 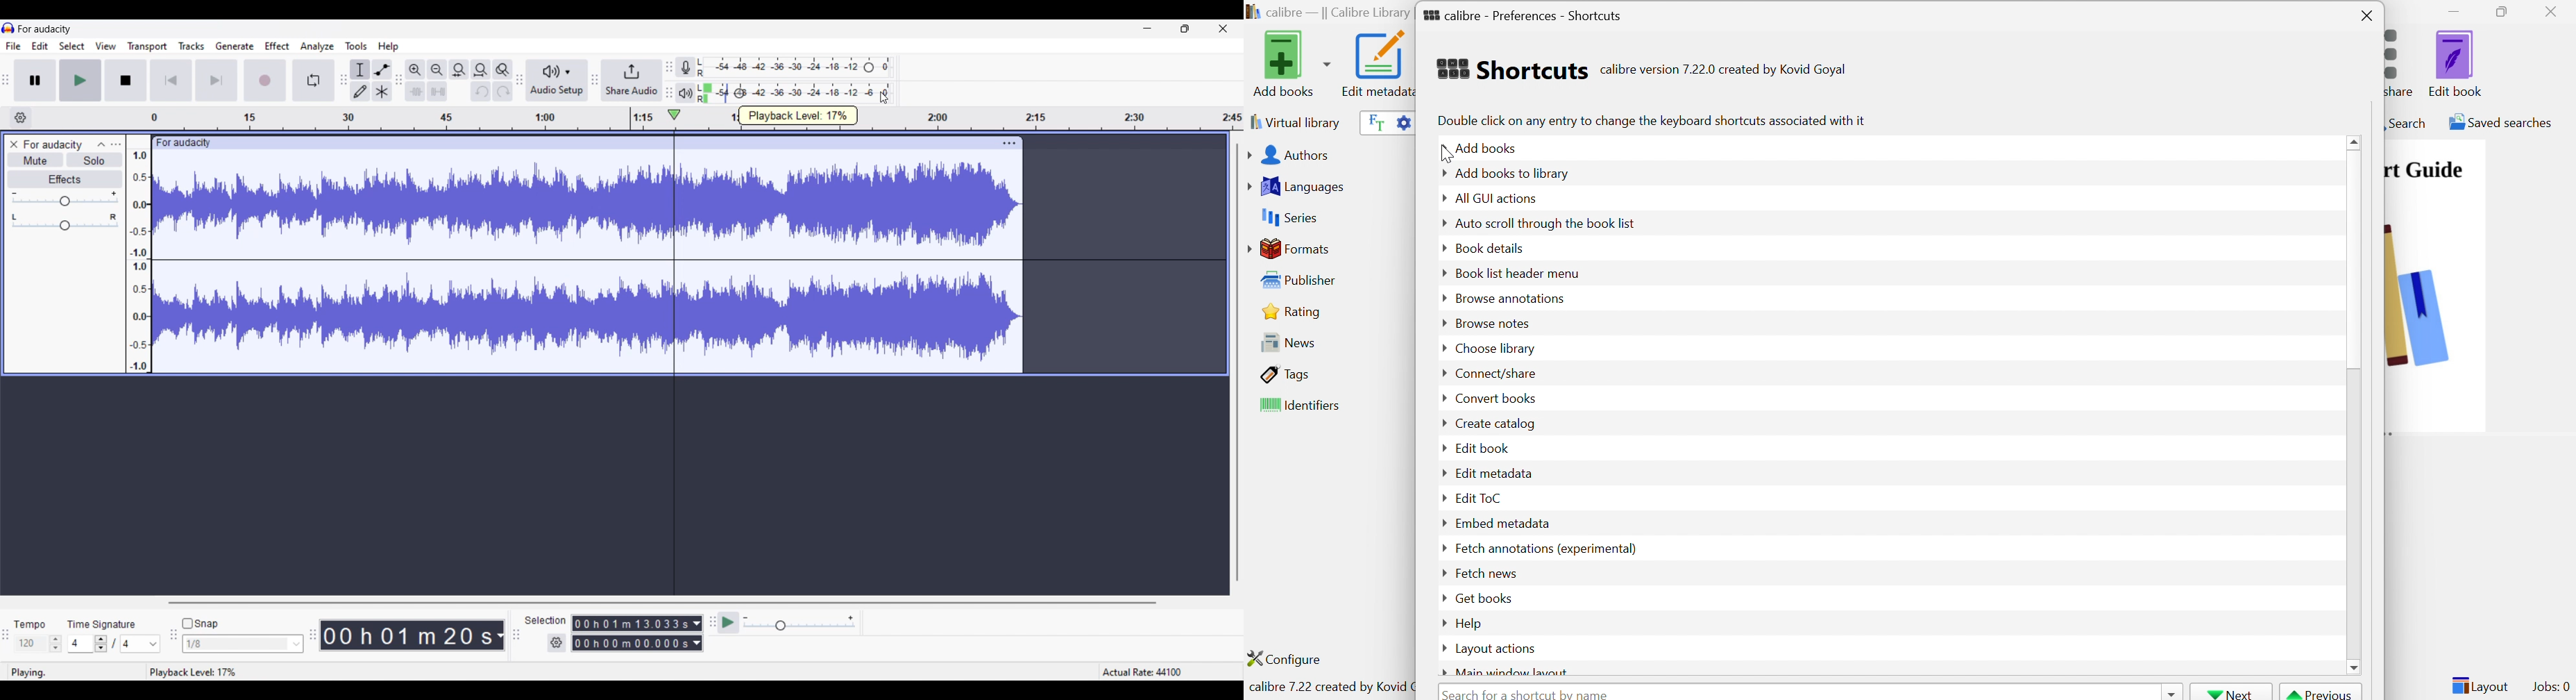 I want to click on Share audio, so click(x=632, y=80).